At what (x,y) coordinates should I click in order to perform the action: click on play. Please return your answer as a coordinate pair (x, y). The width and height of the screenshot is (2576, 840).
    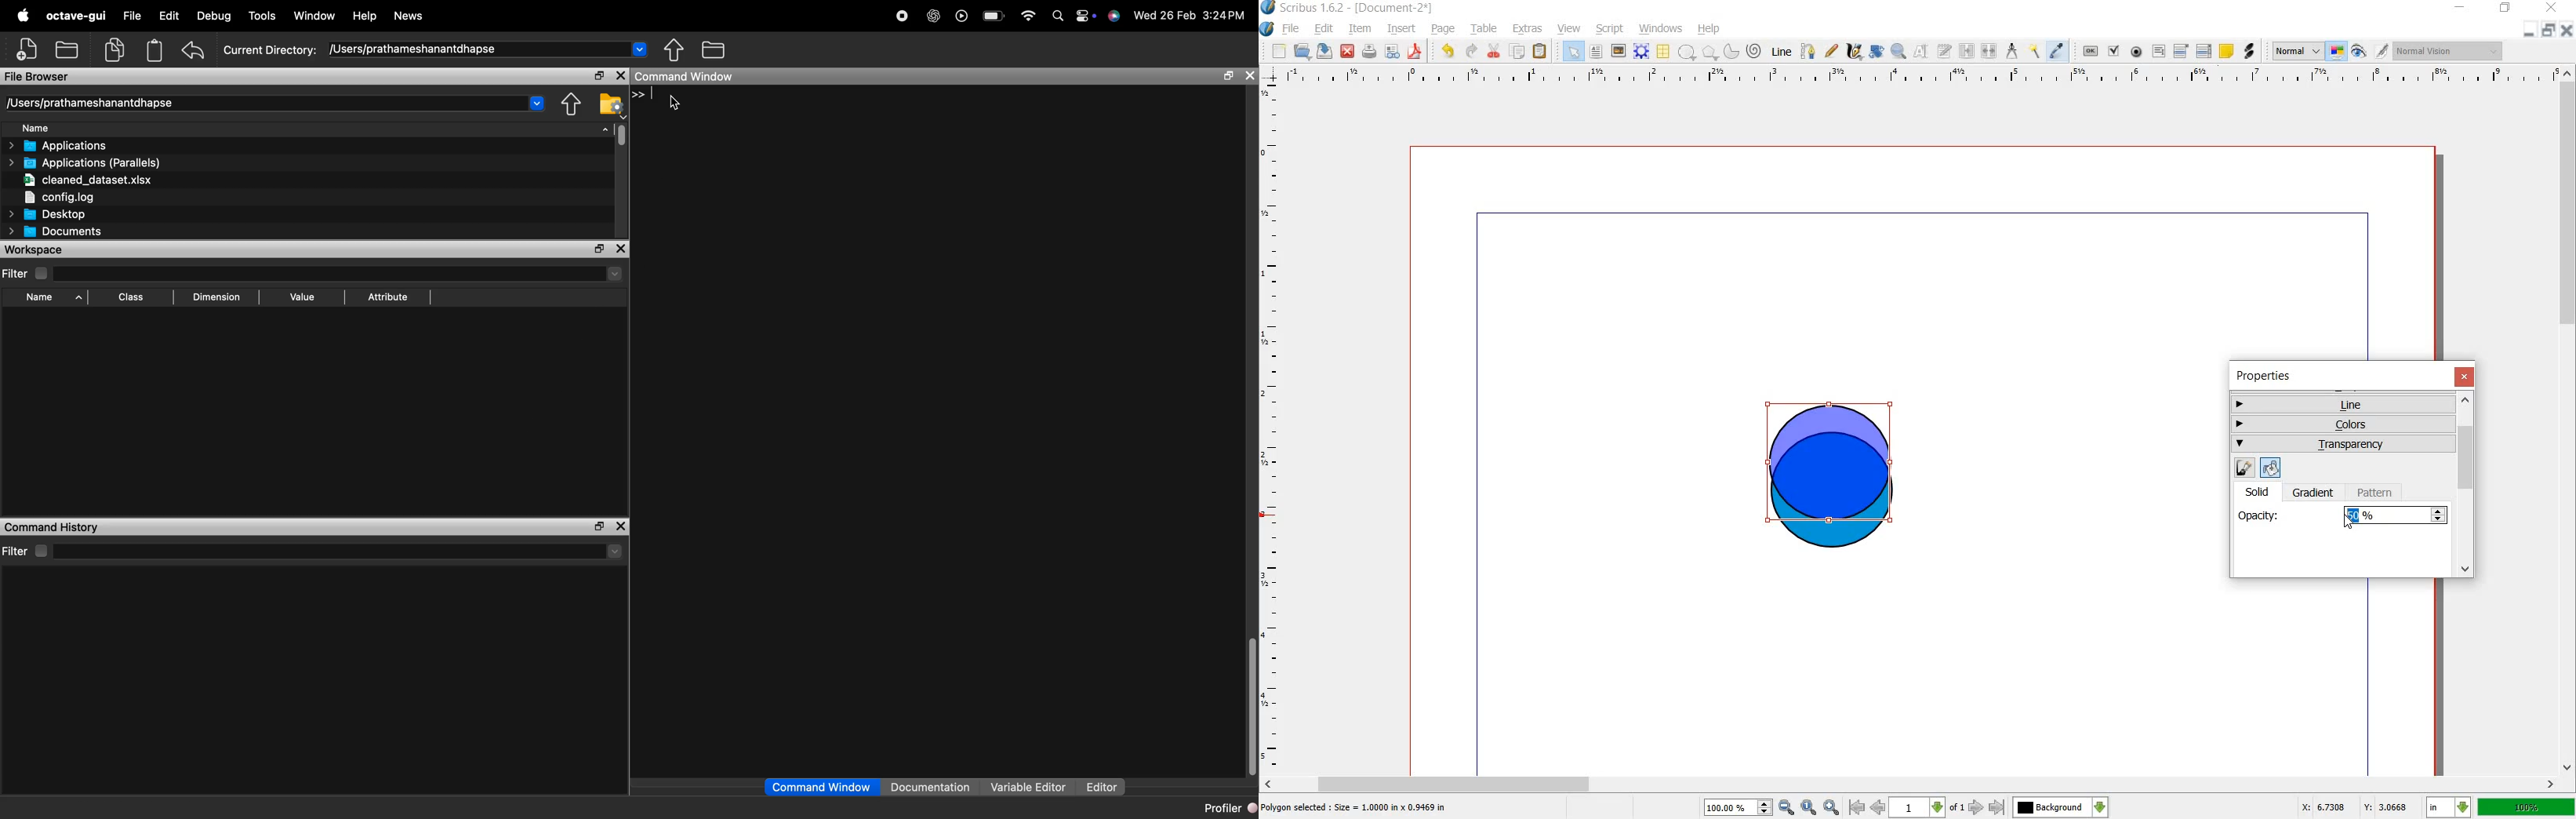
    Looking at the image, I should click on (960, 16).